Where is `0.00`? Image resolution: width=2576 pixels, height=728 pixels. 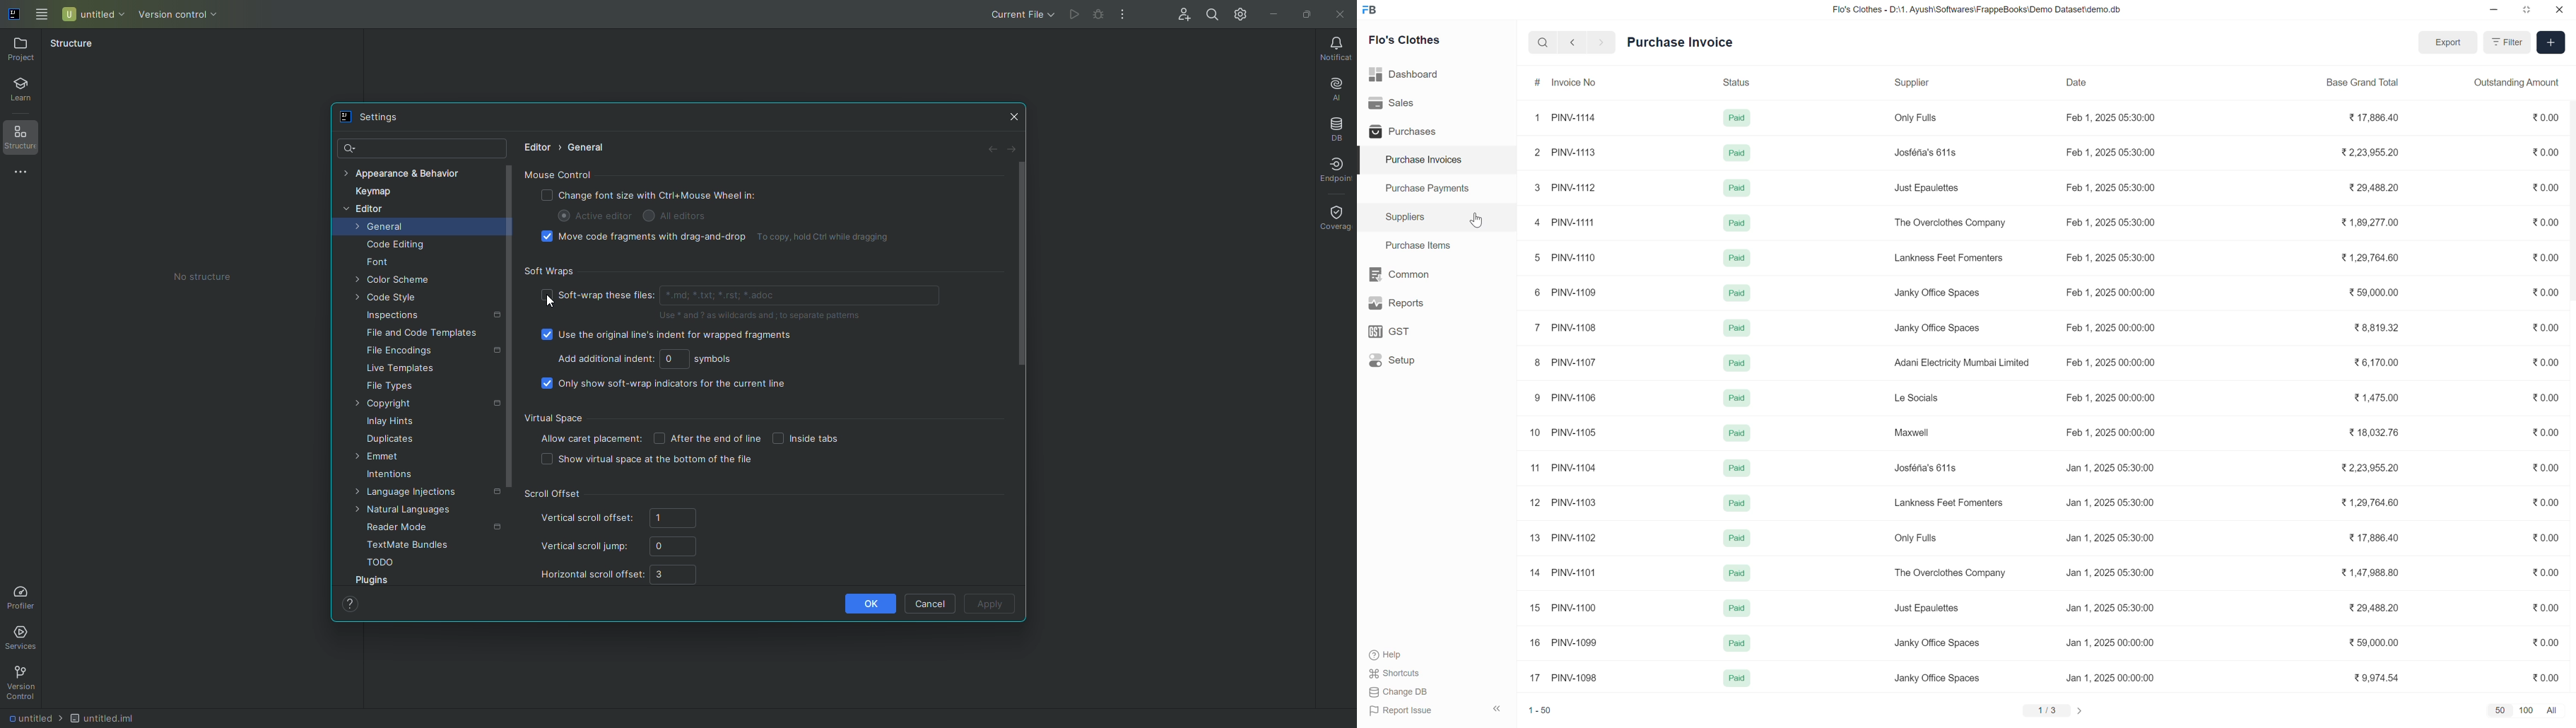
0.00 is located at coordinates (2545, 362).